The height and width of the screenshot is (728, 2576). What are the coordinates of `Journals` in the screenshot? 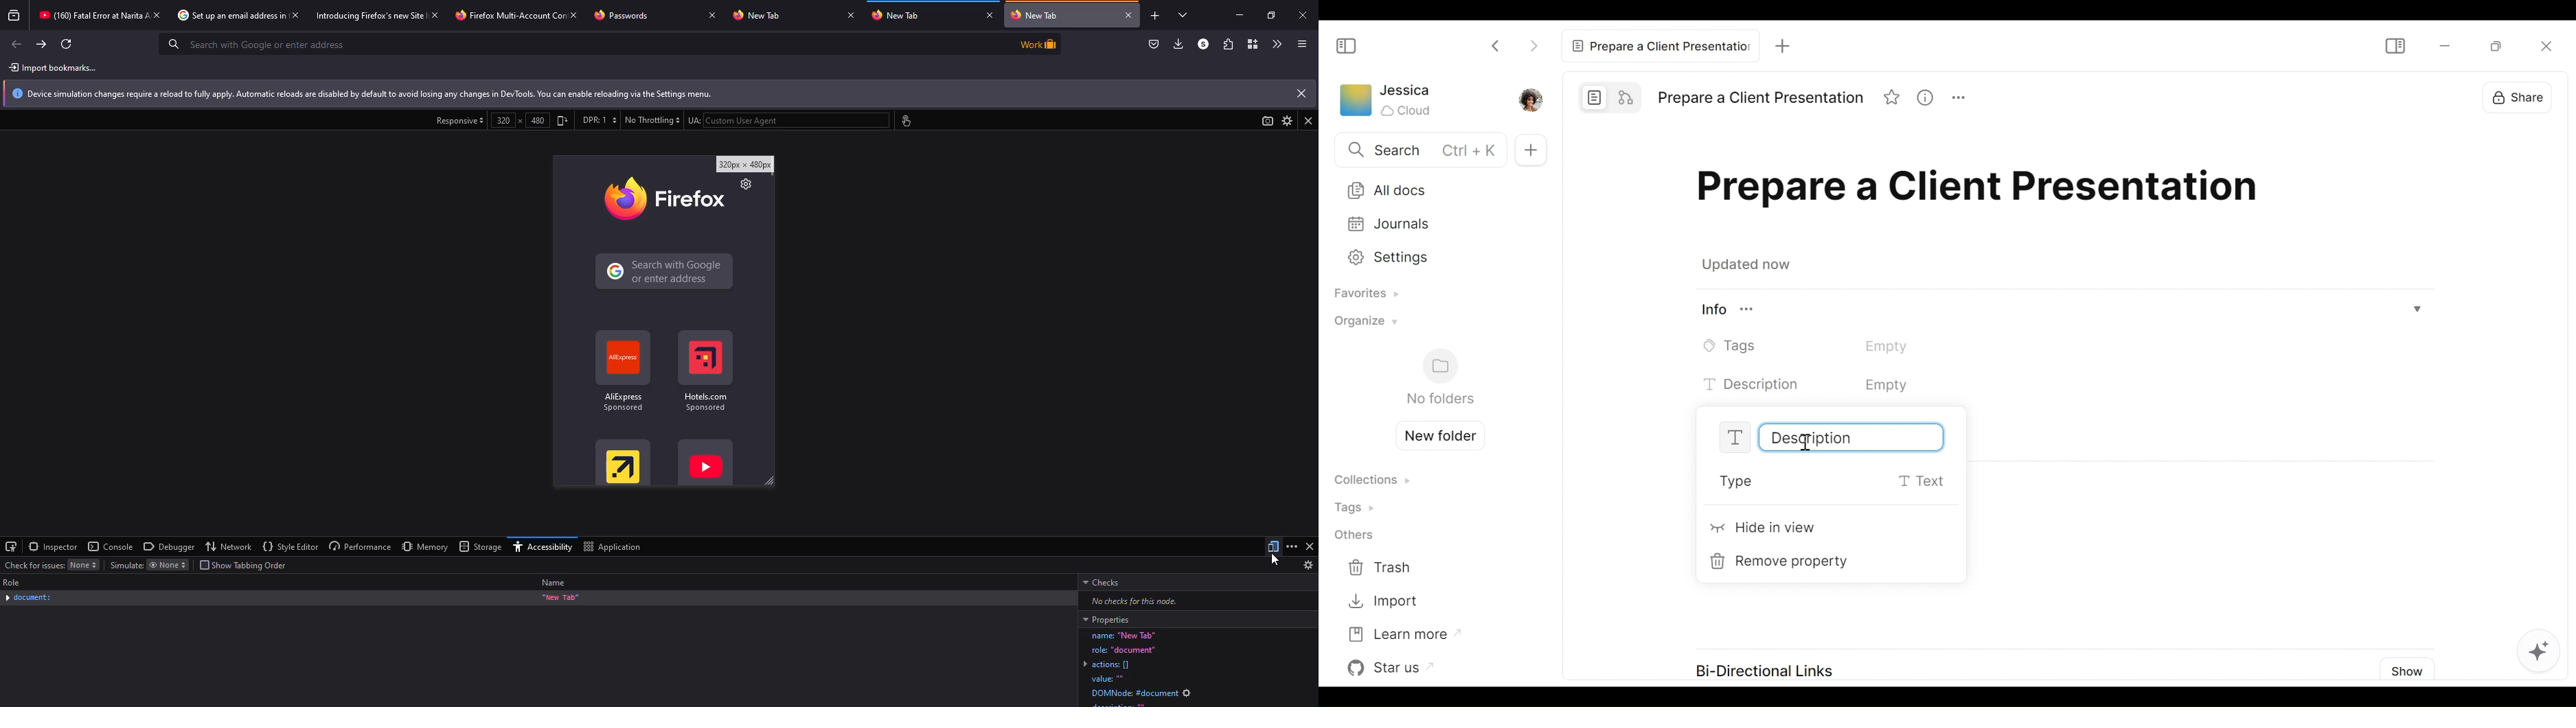 It's located at (1431, 224).